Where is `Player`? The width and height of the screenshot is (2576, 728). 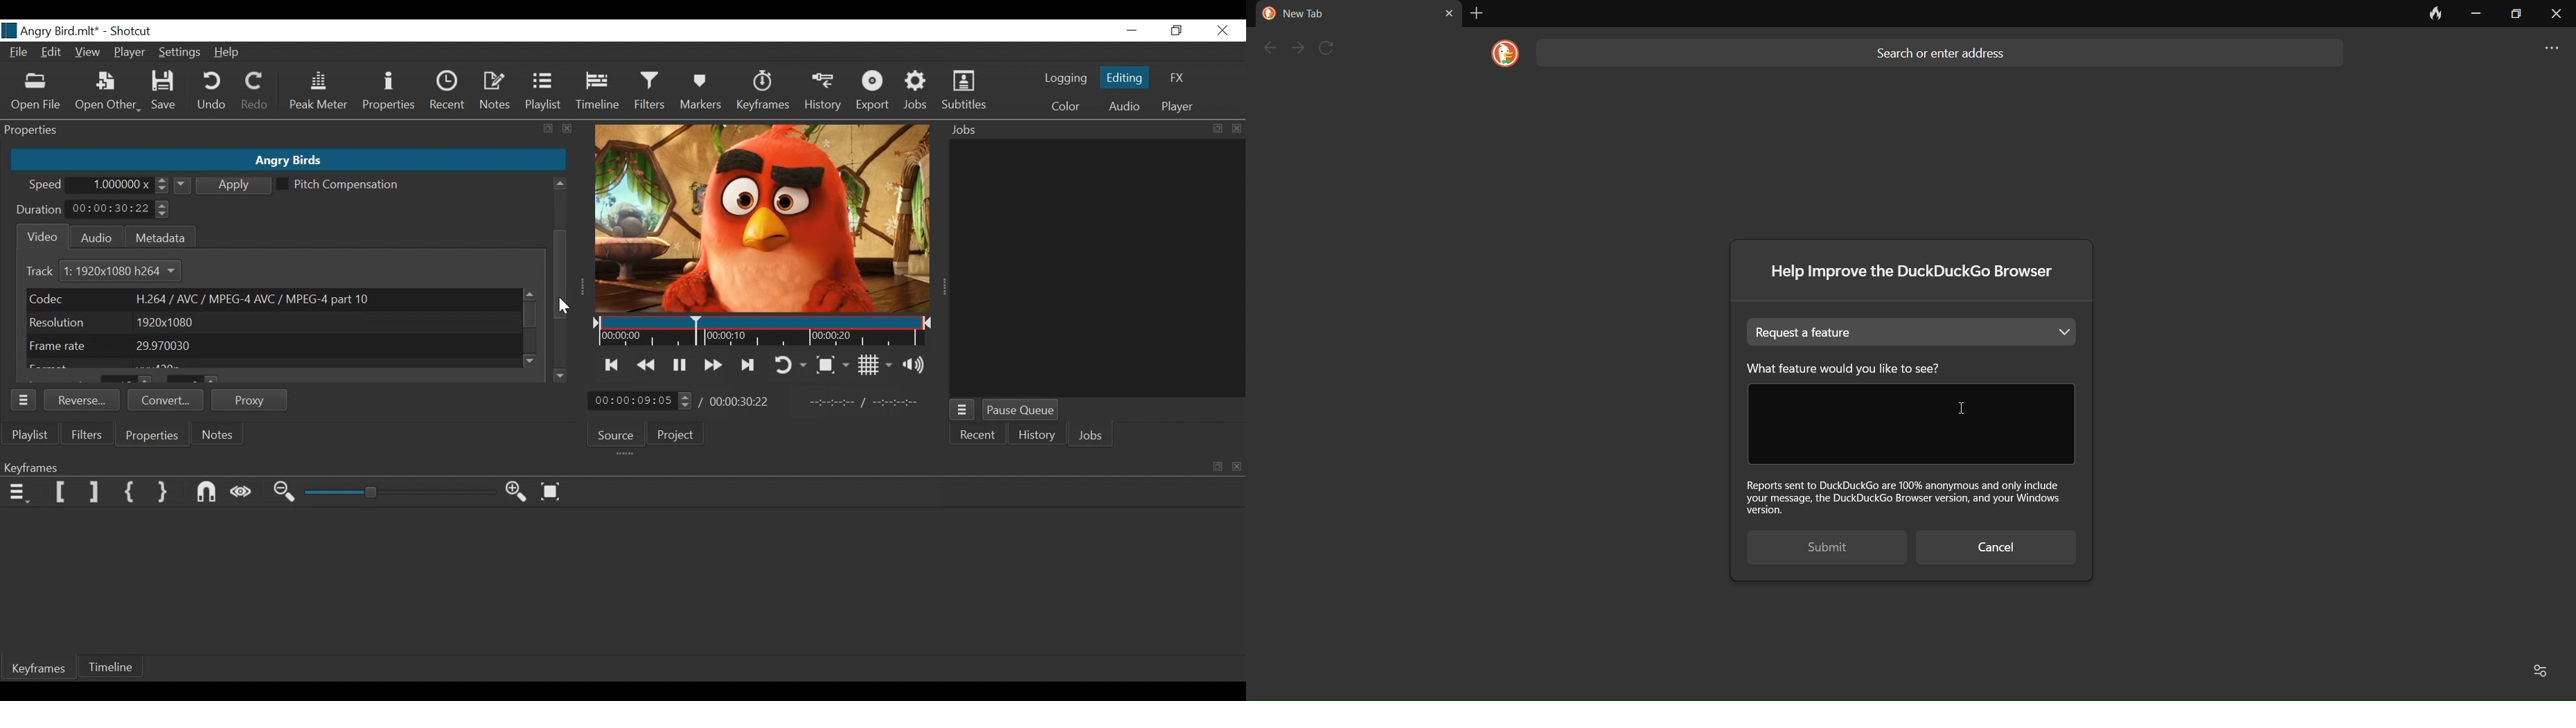
Player is located at coordinates (1178, 106).